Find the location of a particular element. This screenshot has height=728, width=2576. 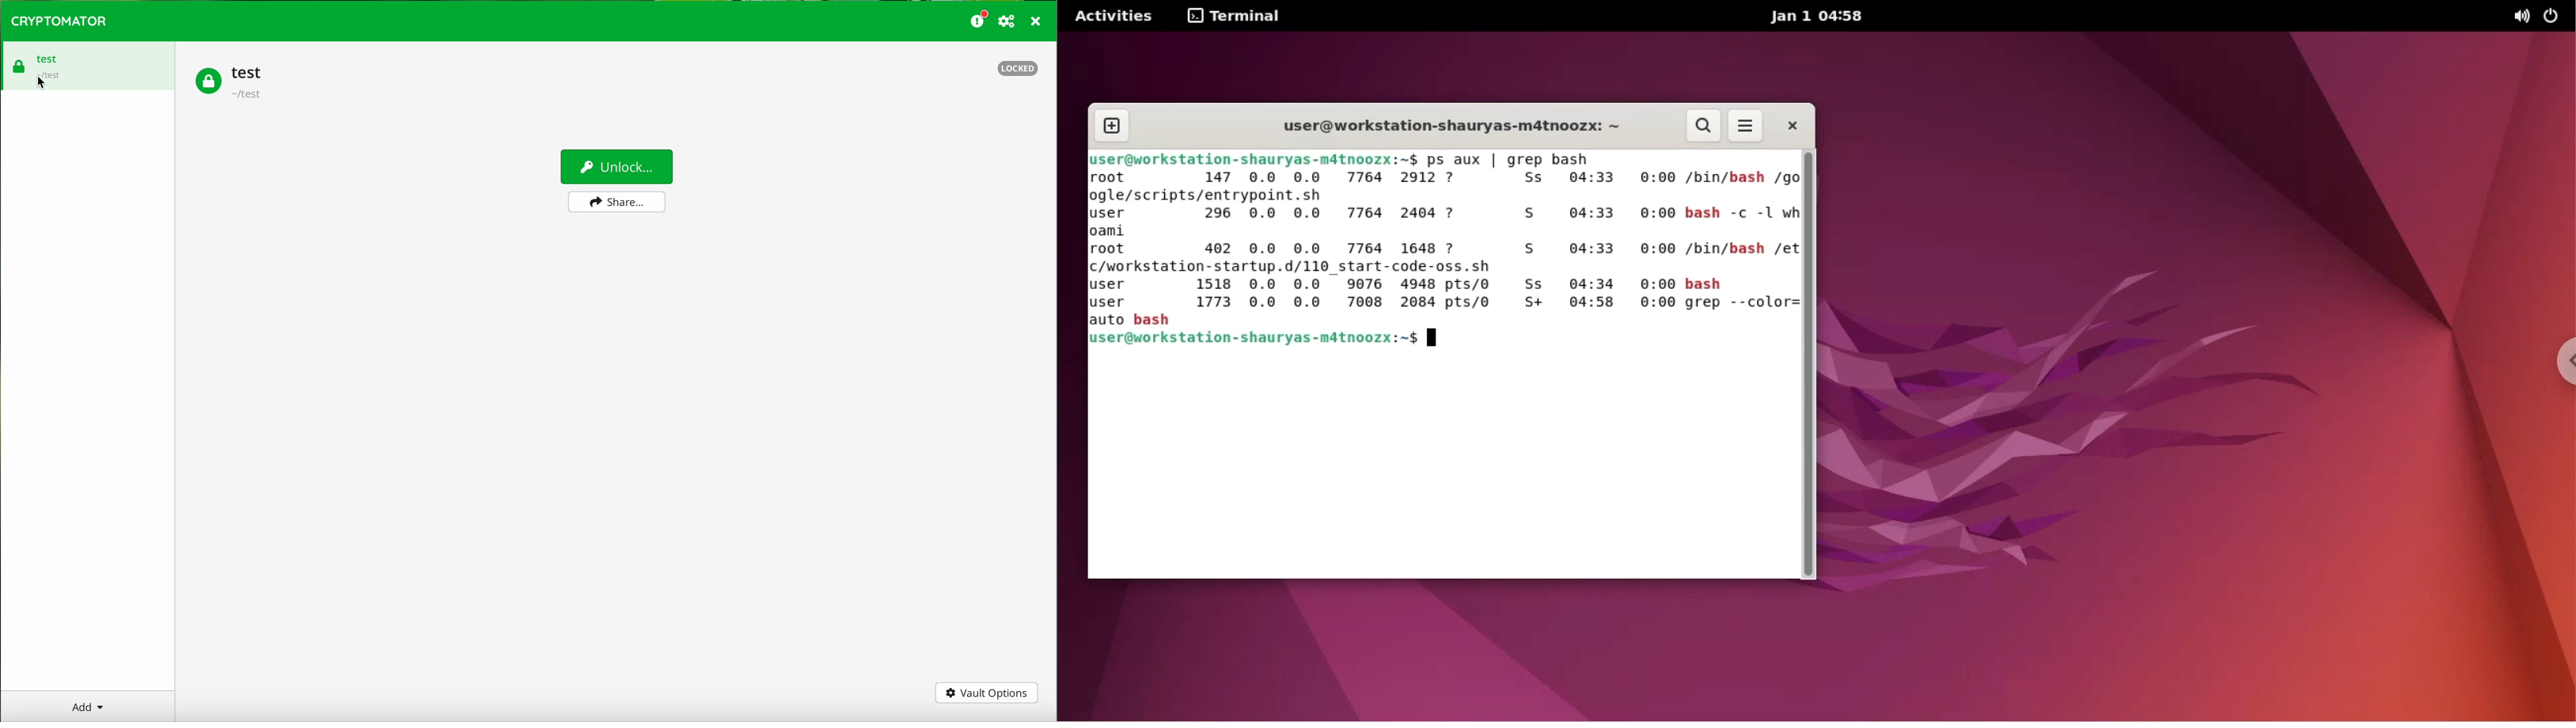

unlock  is located at coordinates (616, 166).